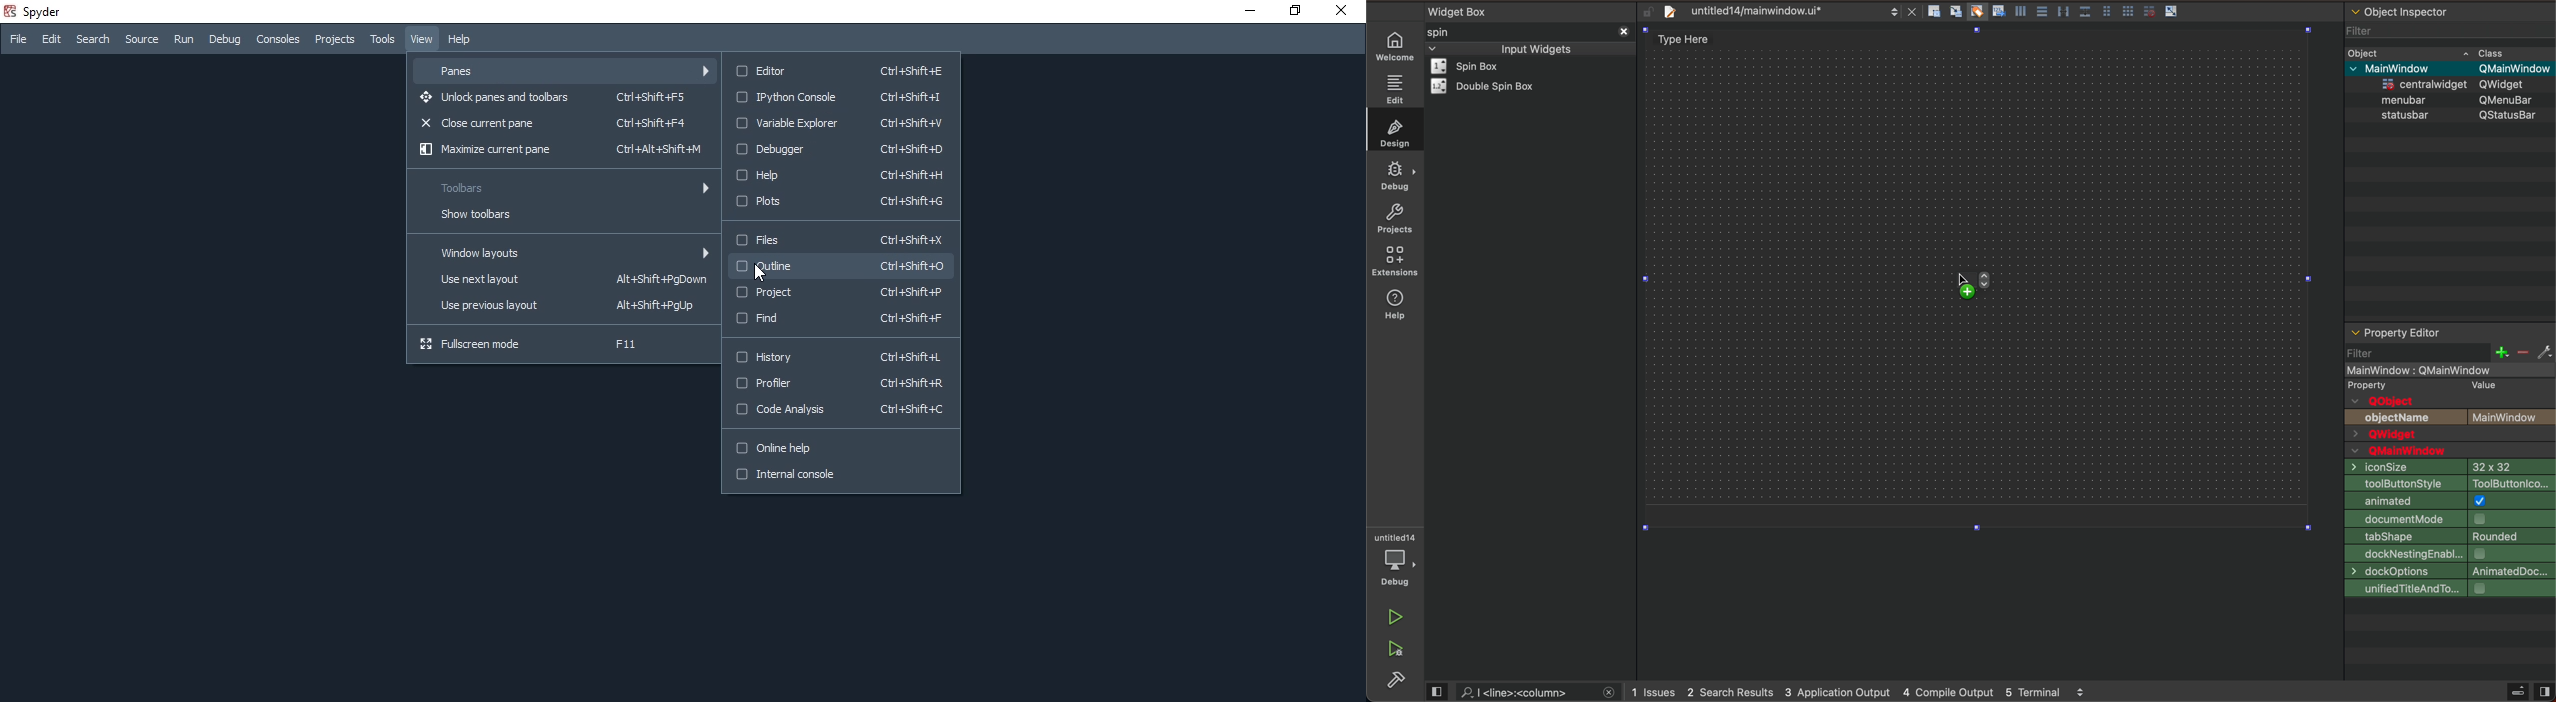 This screenshot has height=728, width=2576. What do you see at coordinates (51, 39) in the screenshot?
I see `edit` at bounding box center [51, 39].